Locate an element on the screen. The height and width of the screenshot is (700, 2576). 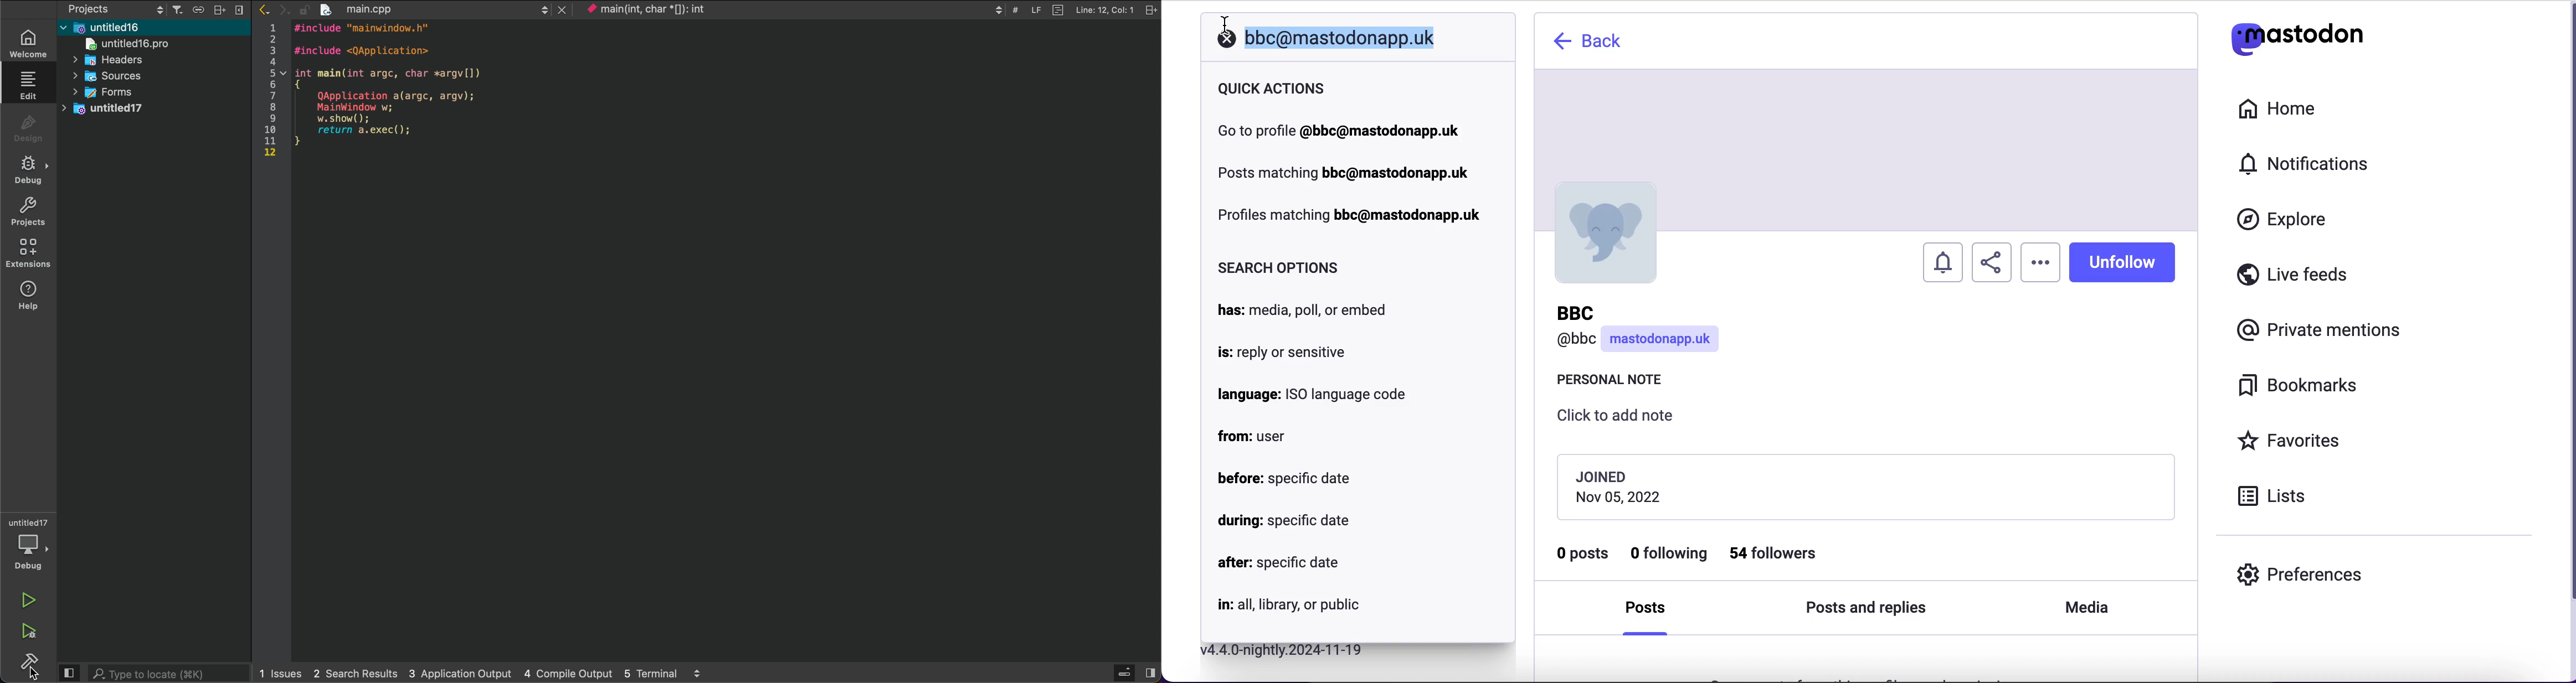
is: reply or sensitive is located at coordinates (1281, 354).